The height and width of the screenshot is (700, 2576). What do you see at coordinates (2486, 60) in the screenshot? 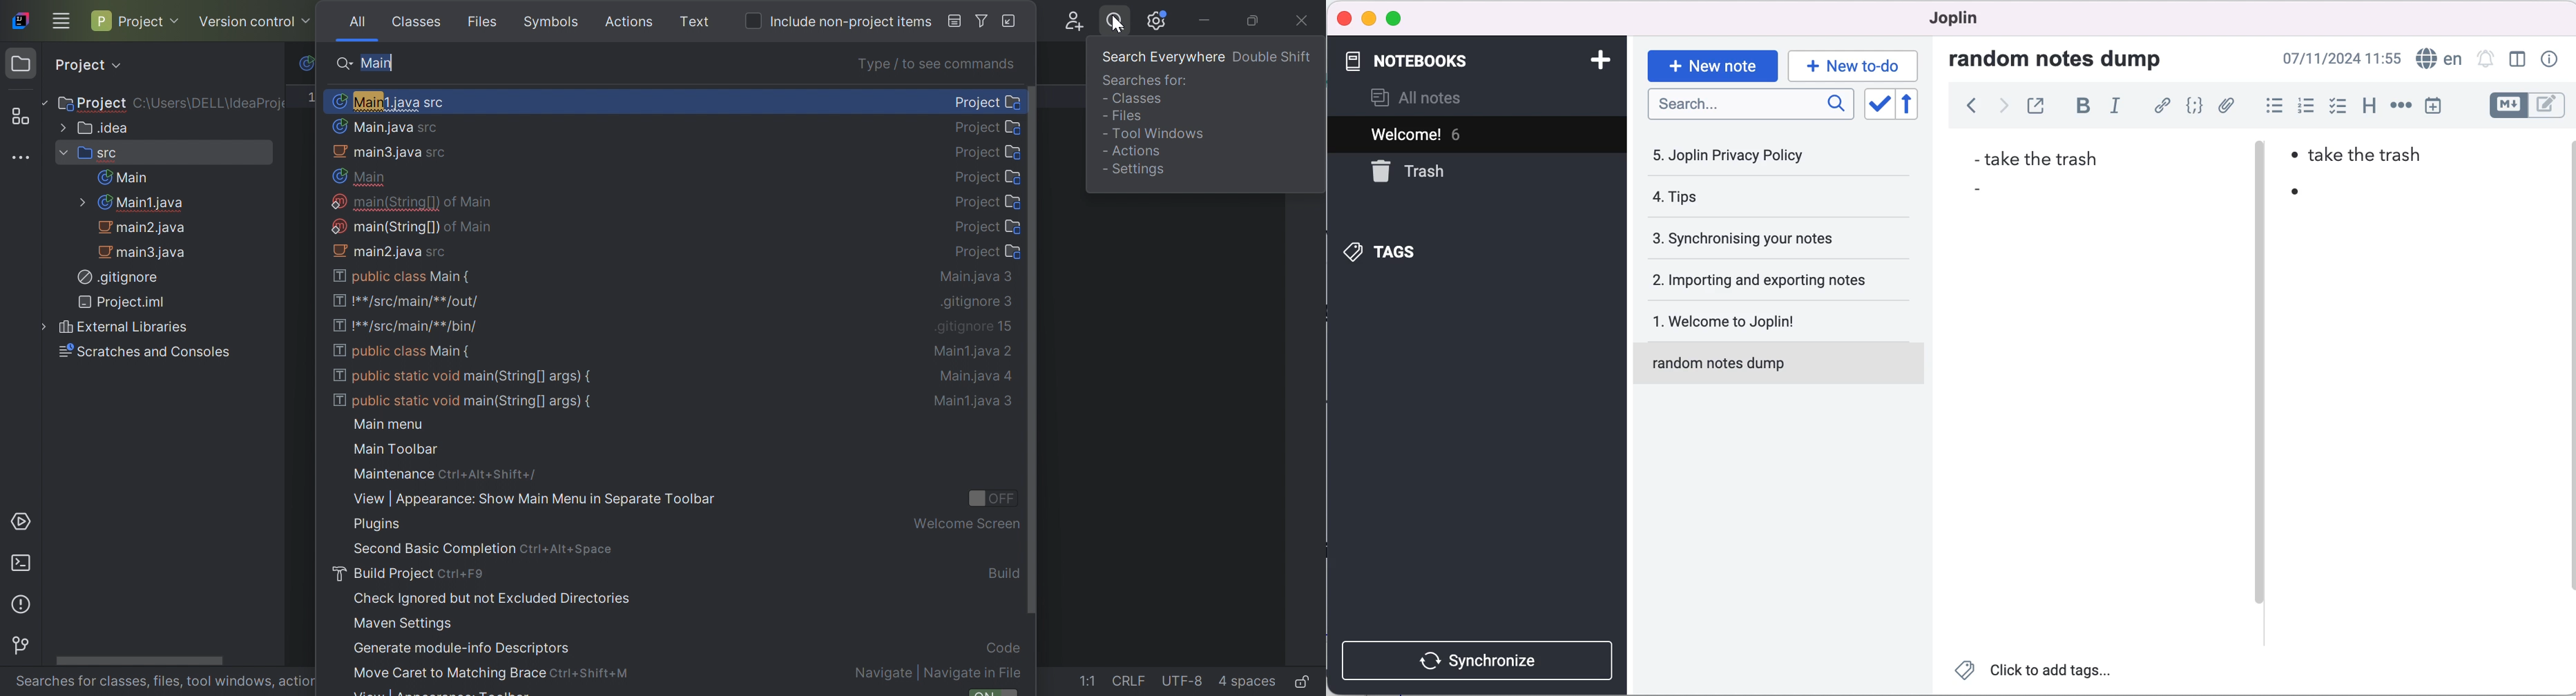
I see `set alarm` at bounding box center [2486, 60].